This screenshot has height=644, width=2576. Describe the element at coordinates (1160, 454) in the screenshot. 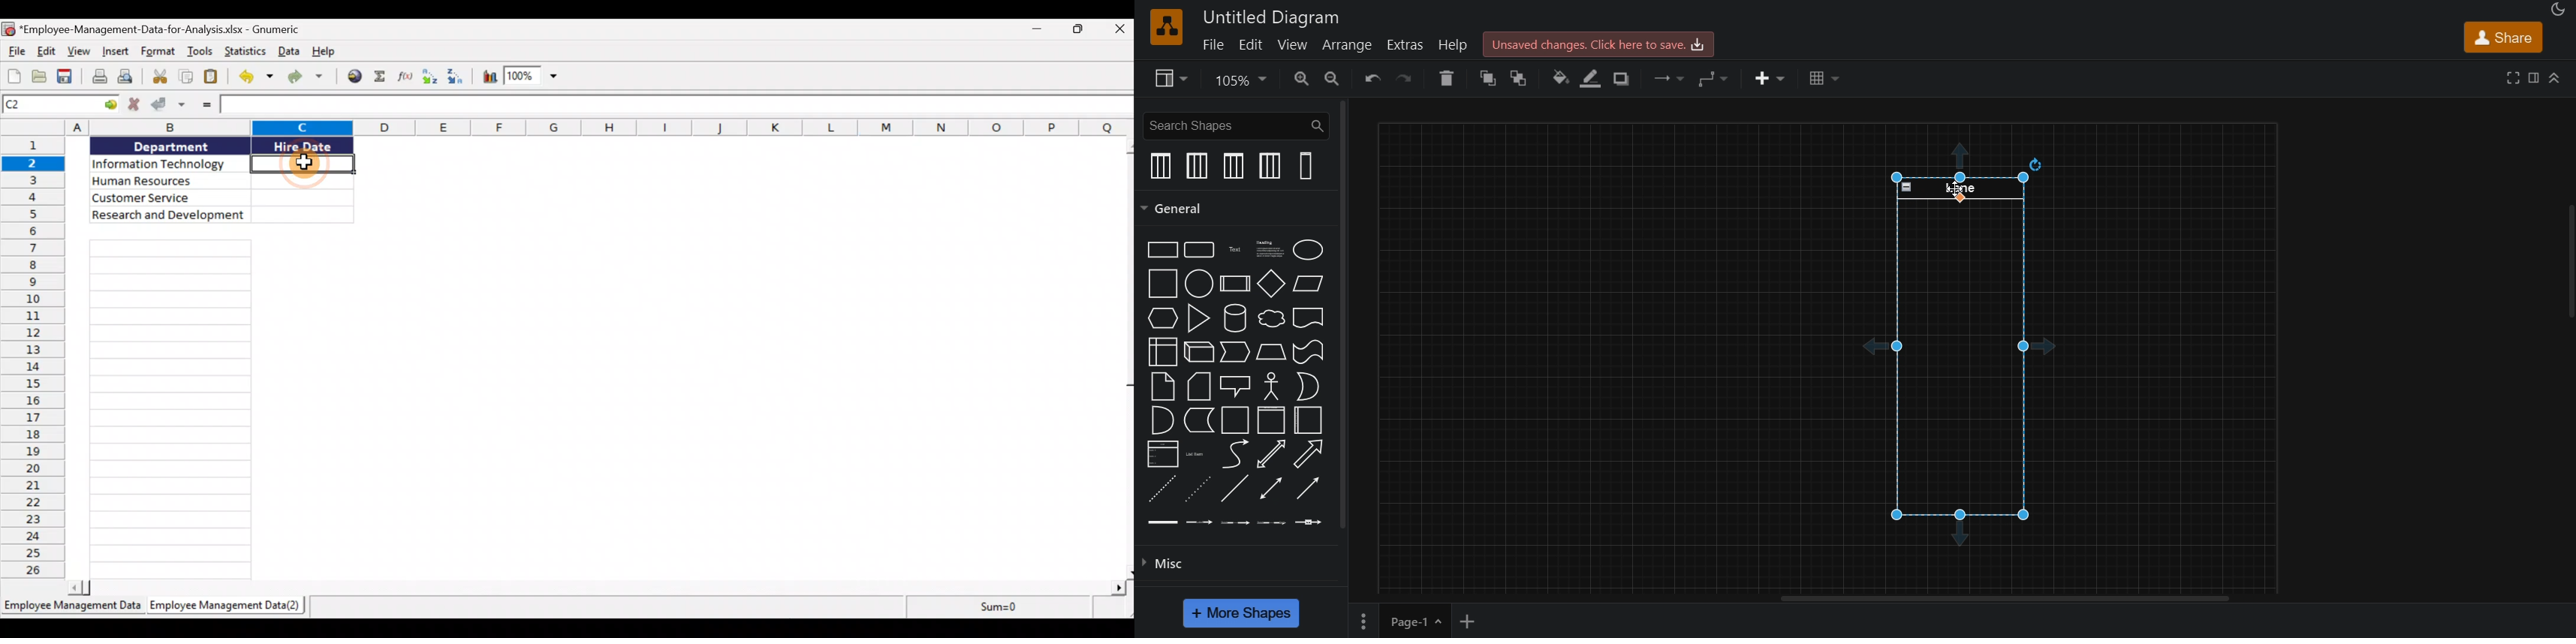

I see `list` at that location.